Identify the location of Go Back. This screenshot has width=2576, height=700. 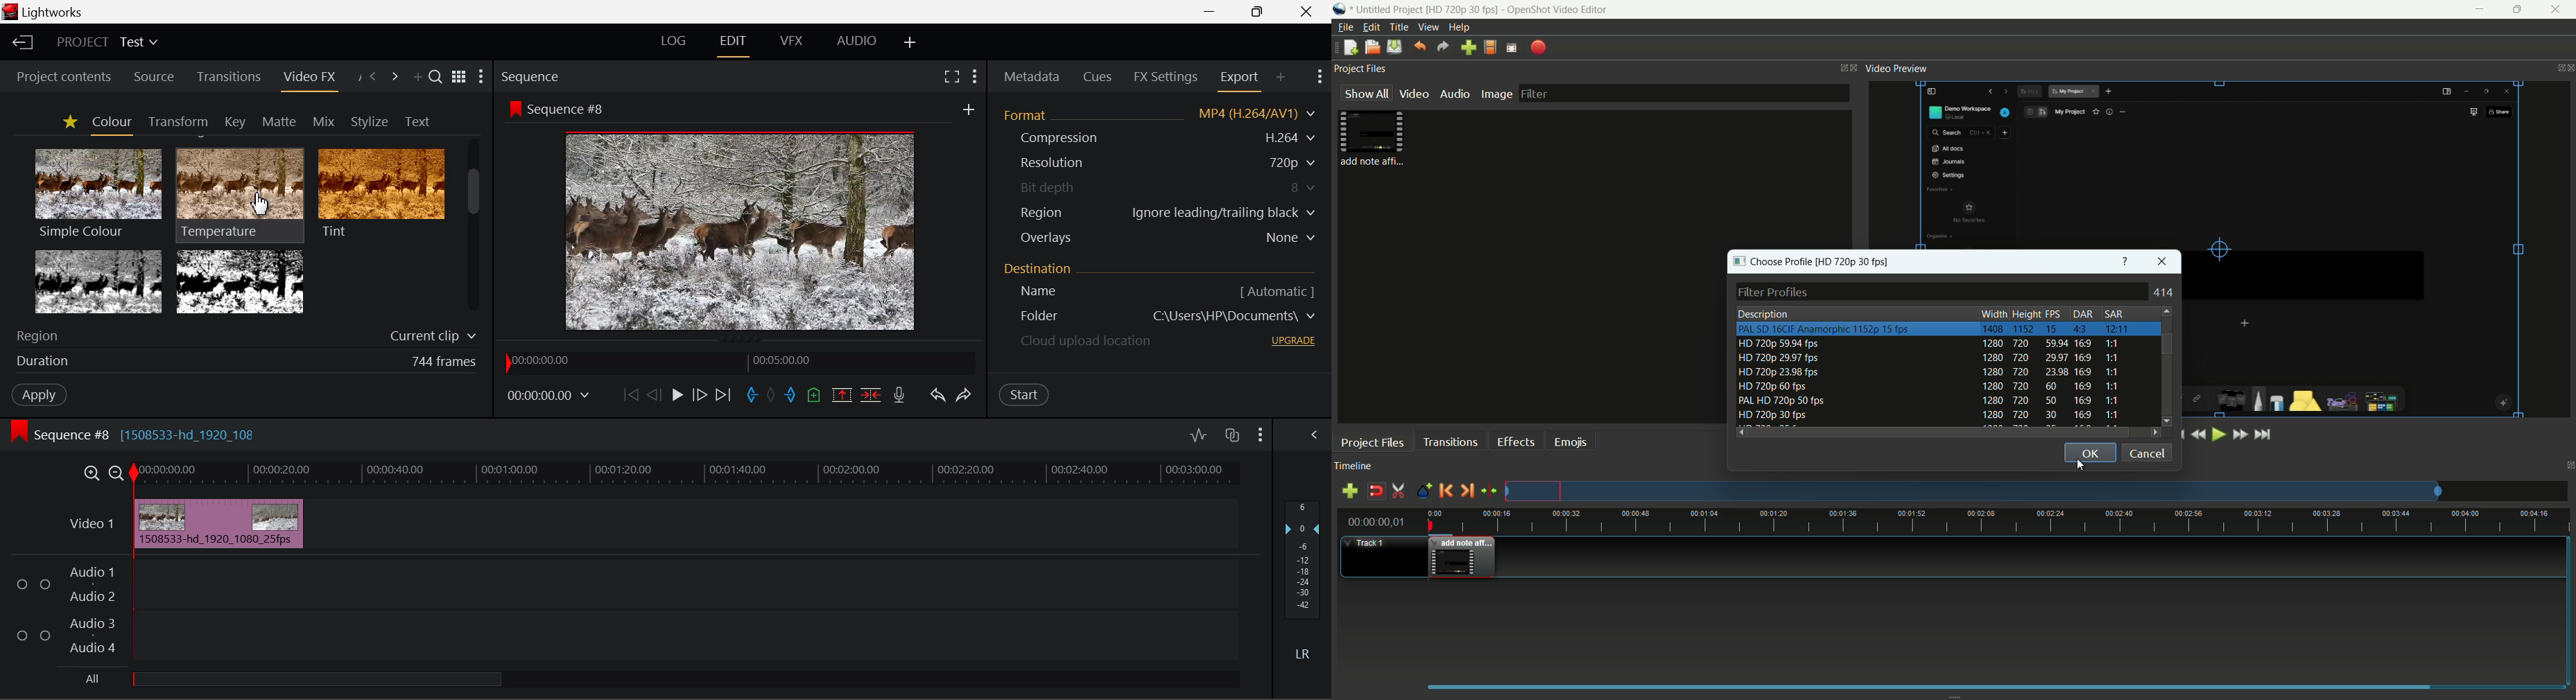
(654, 395).